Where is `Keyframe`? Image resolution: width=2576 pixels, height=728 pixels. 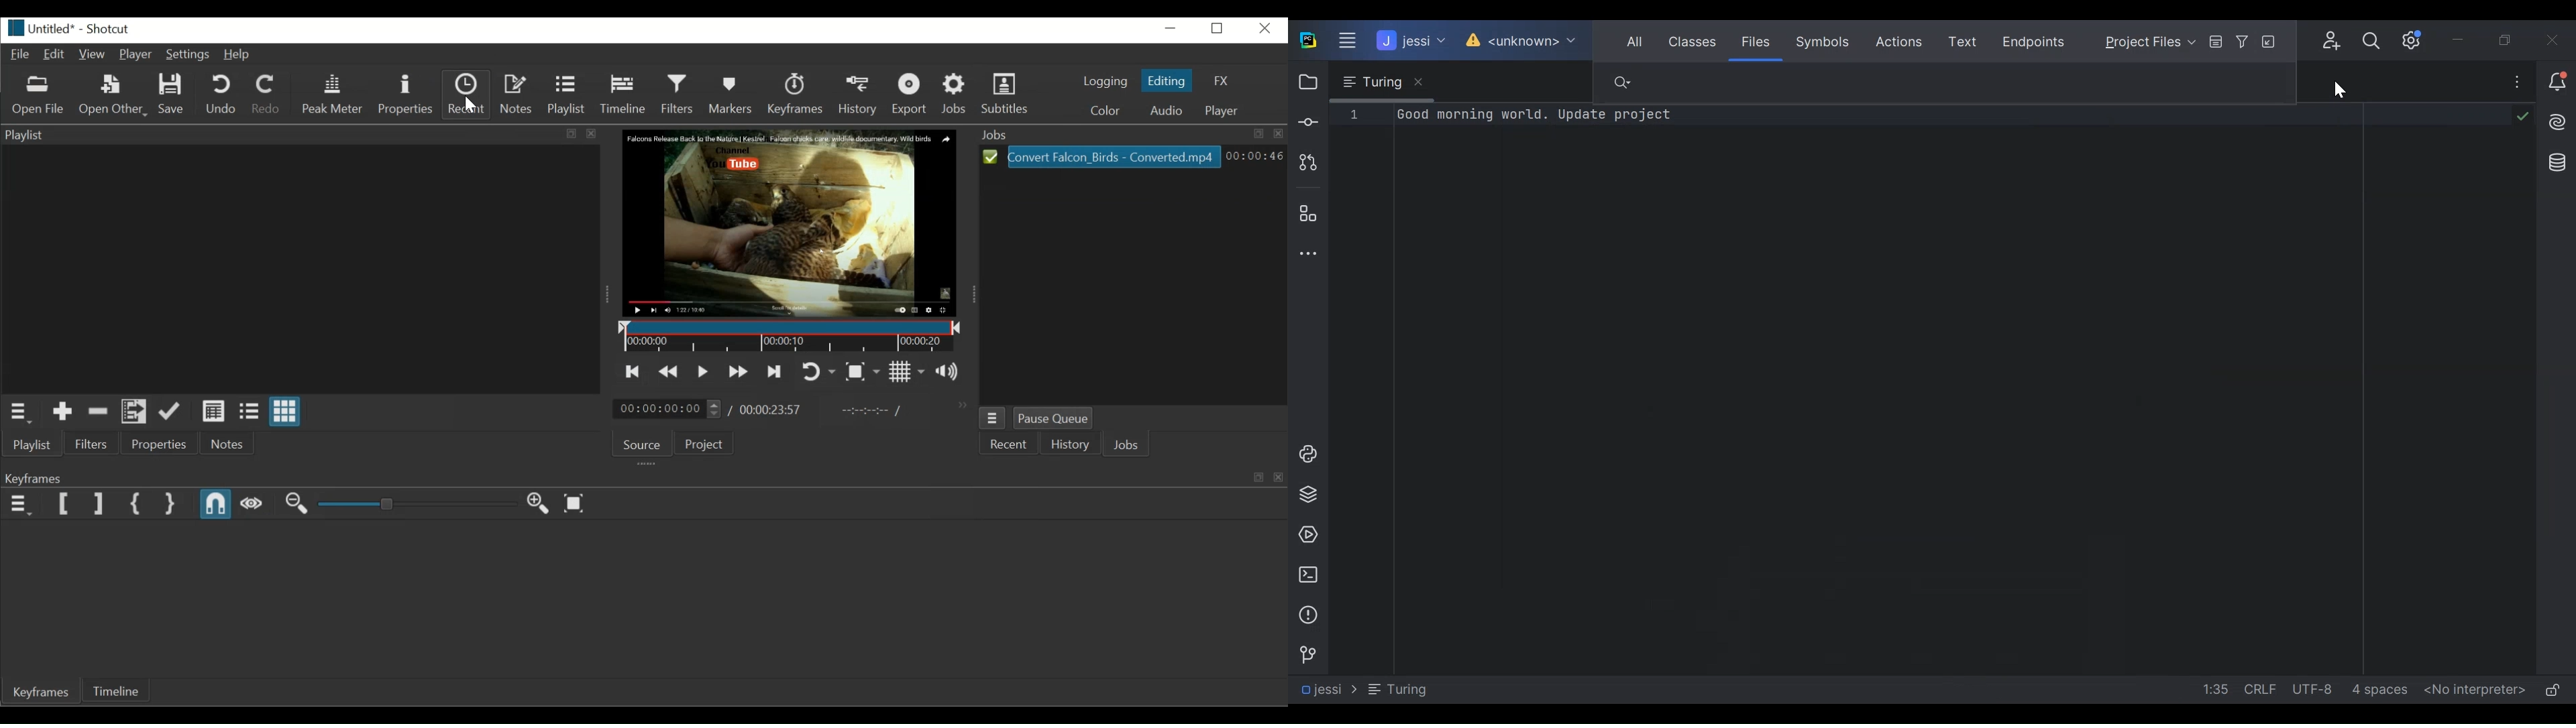
Keyframe is located at coordinates (643, 478).